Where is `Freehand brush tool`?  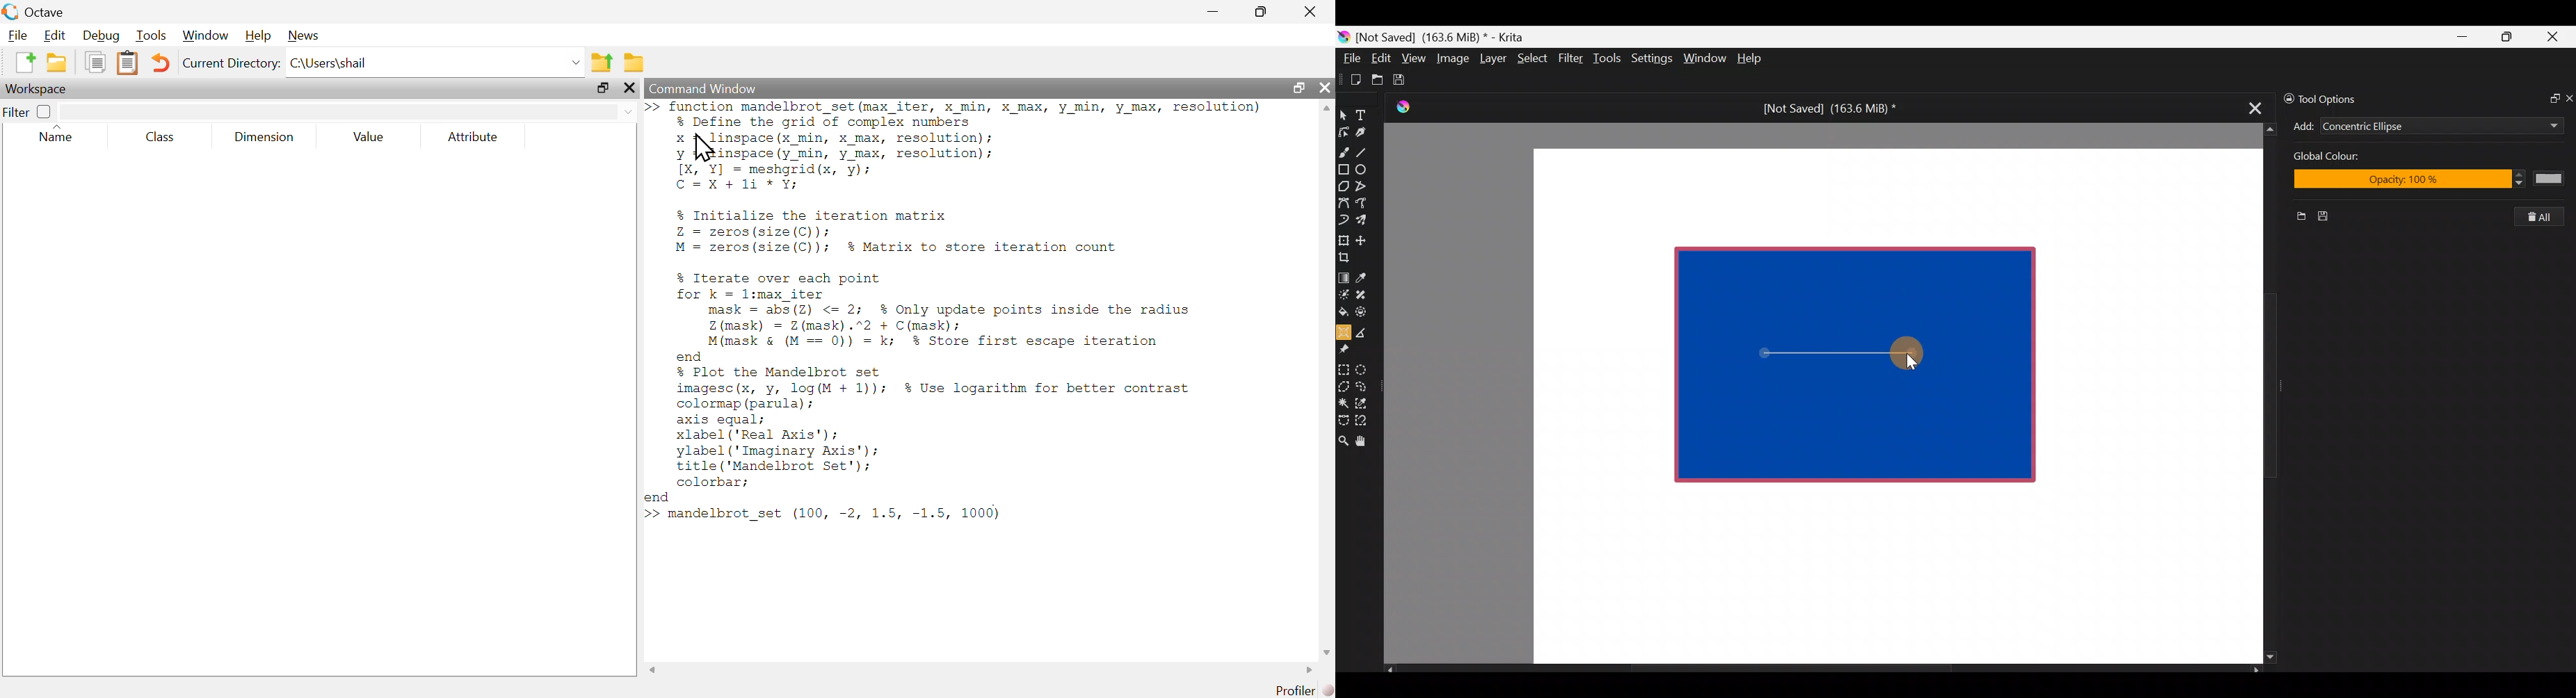
Freehand brush tool is located at coordinates (1344, 147).